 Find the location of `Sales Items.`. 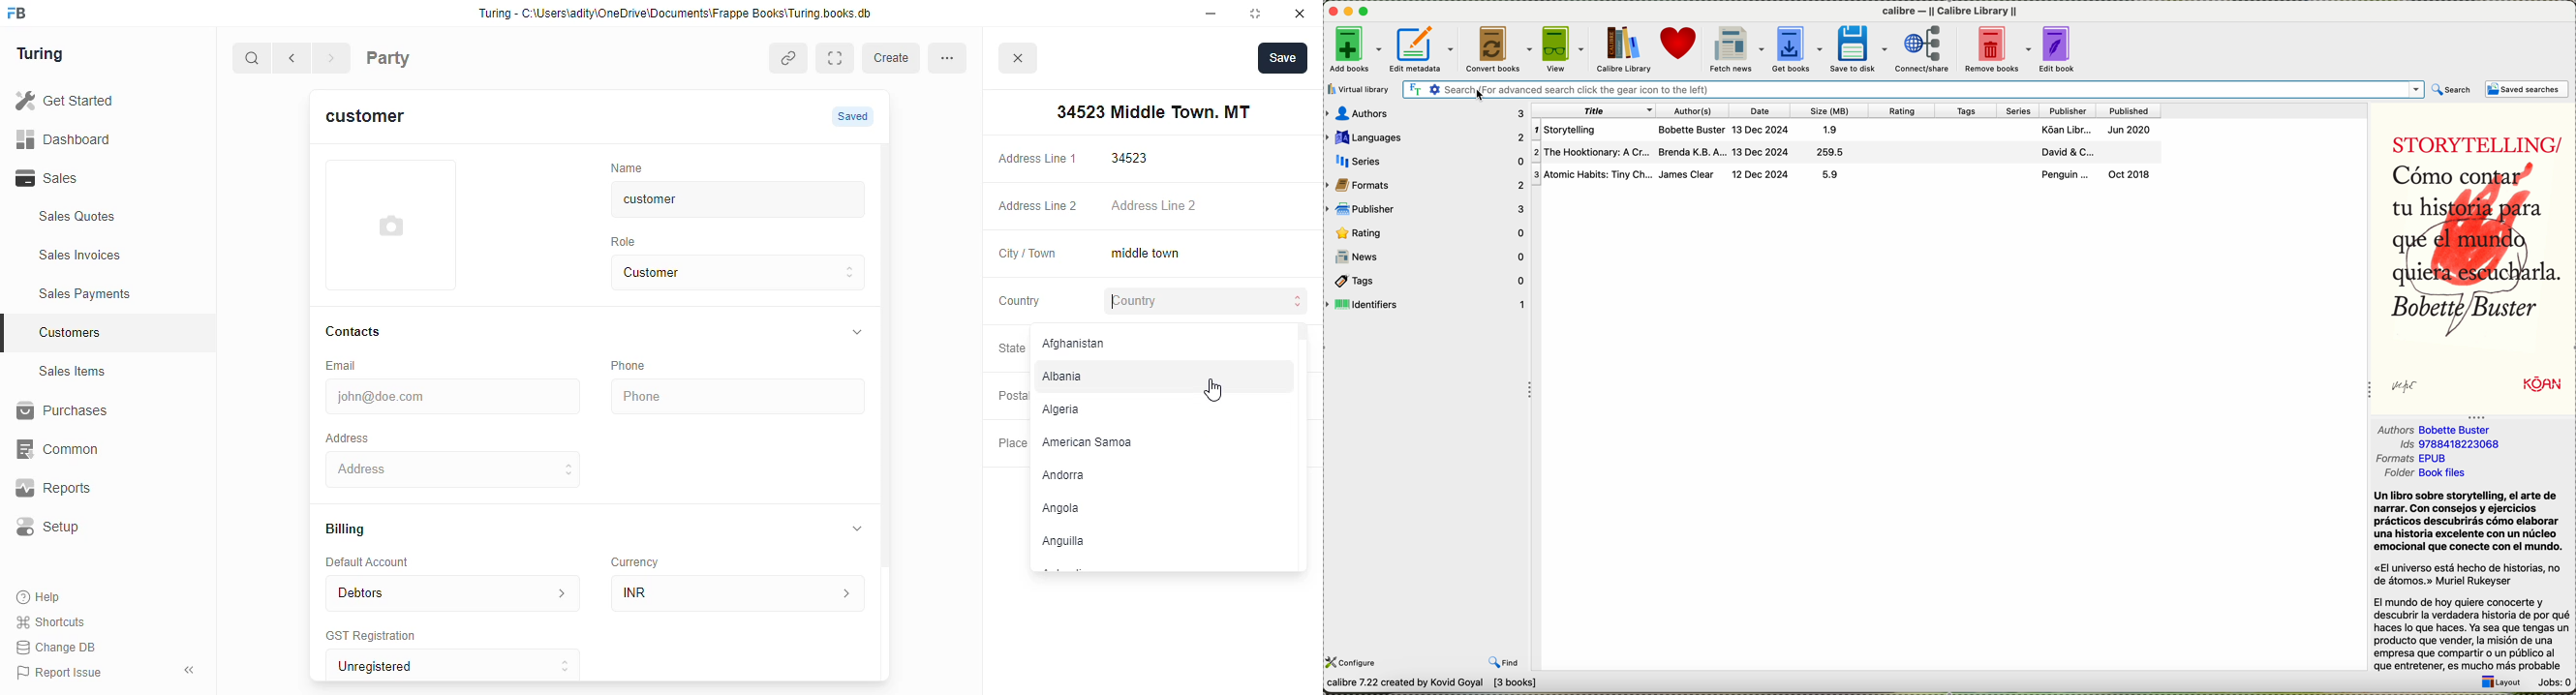

Sales Items. is located at coordinates (107, 372).